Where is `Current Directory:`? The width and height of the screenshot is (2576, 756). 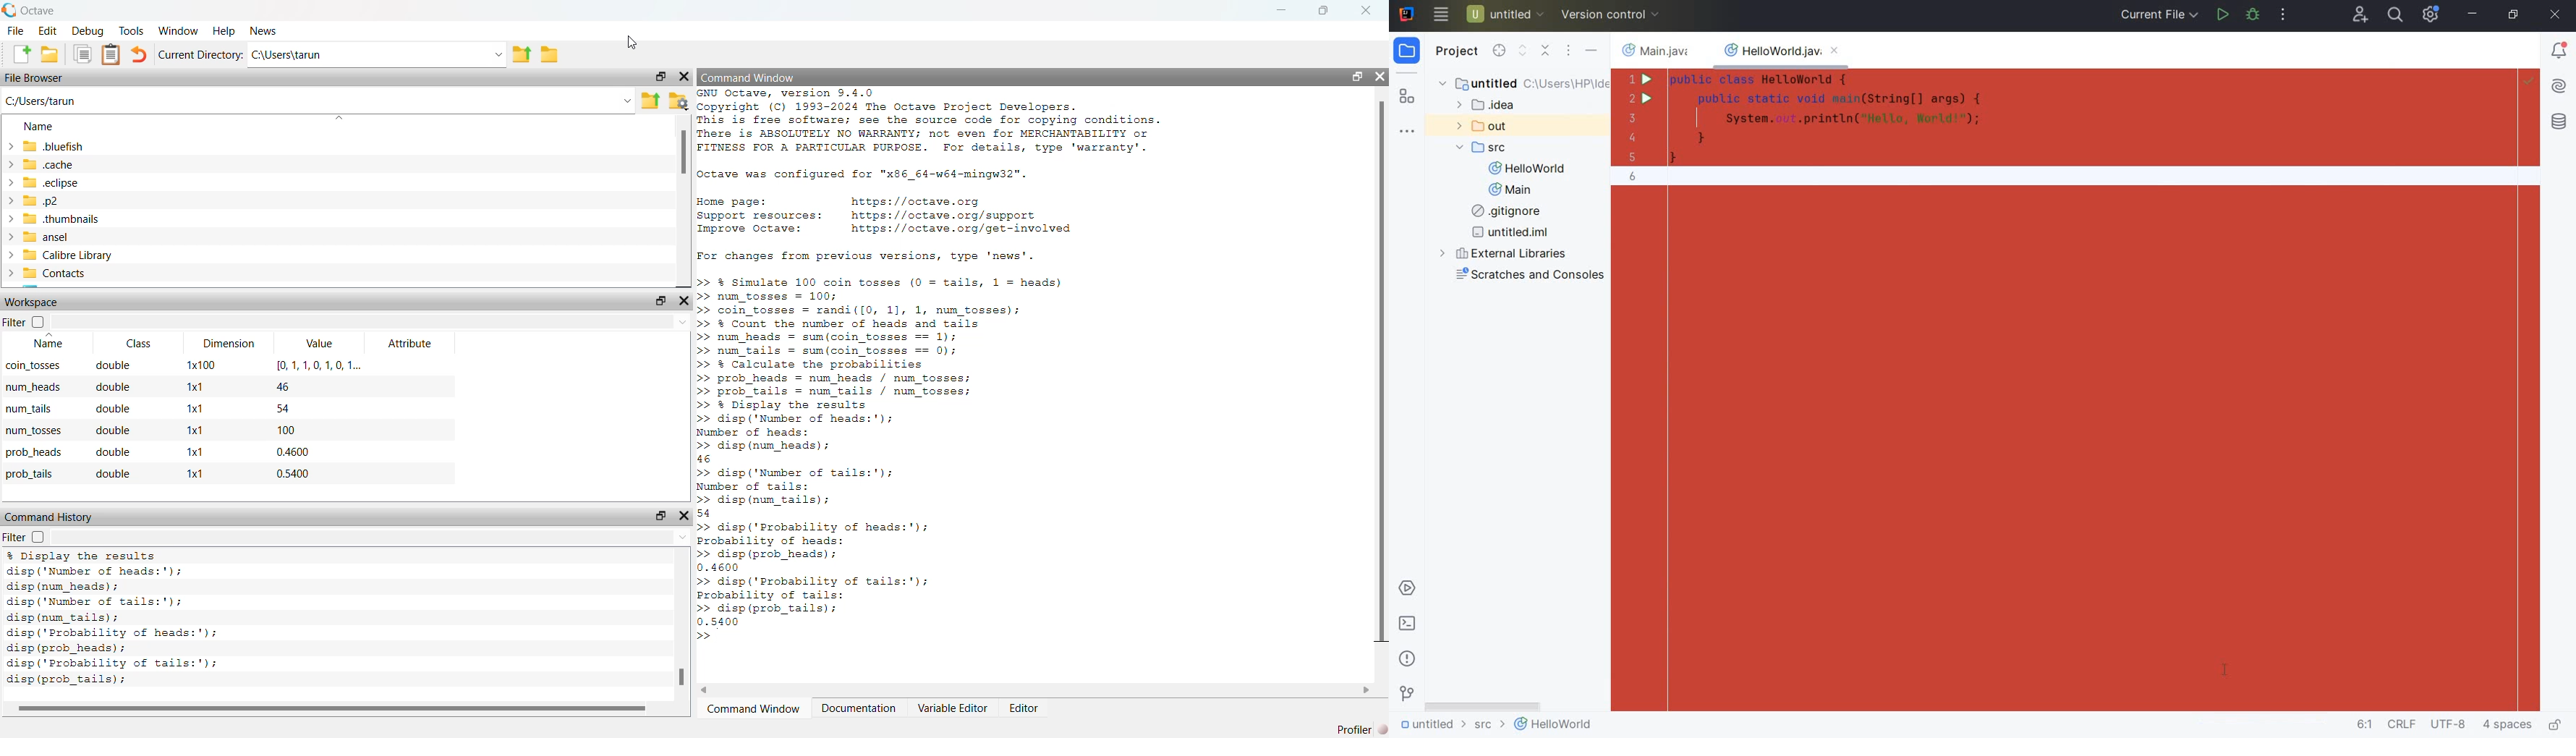 Current Directory: is located at coordinates (200, 55).